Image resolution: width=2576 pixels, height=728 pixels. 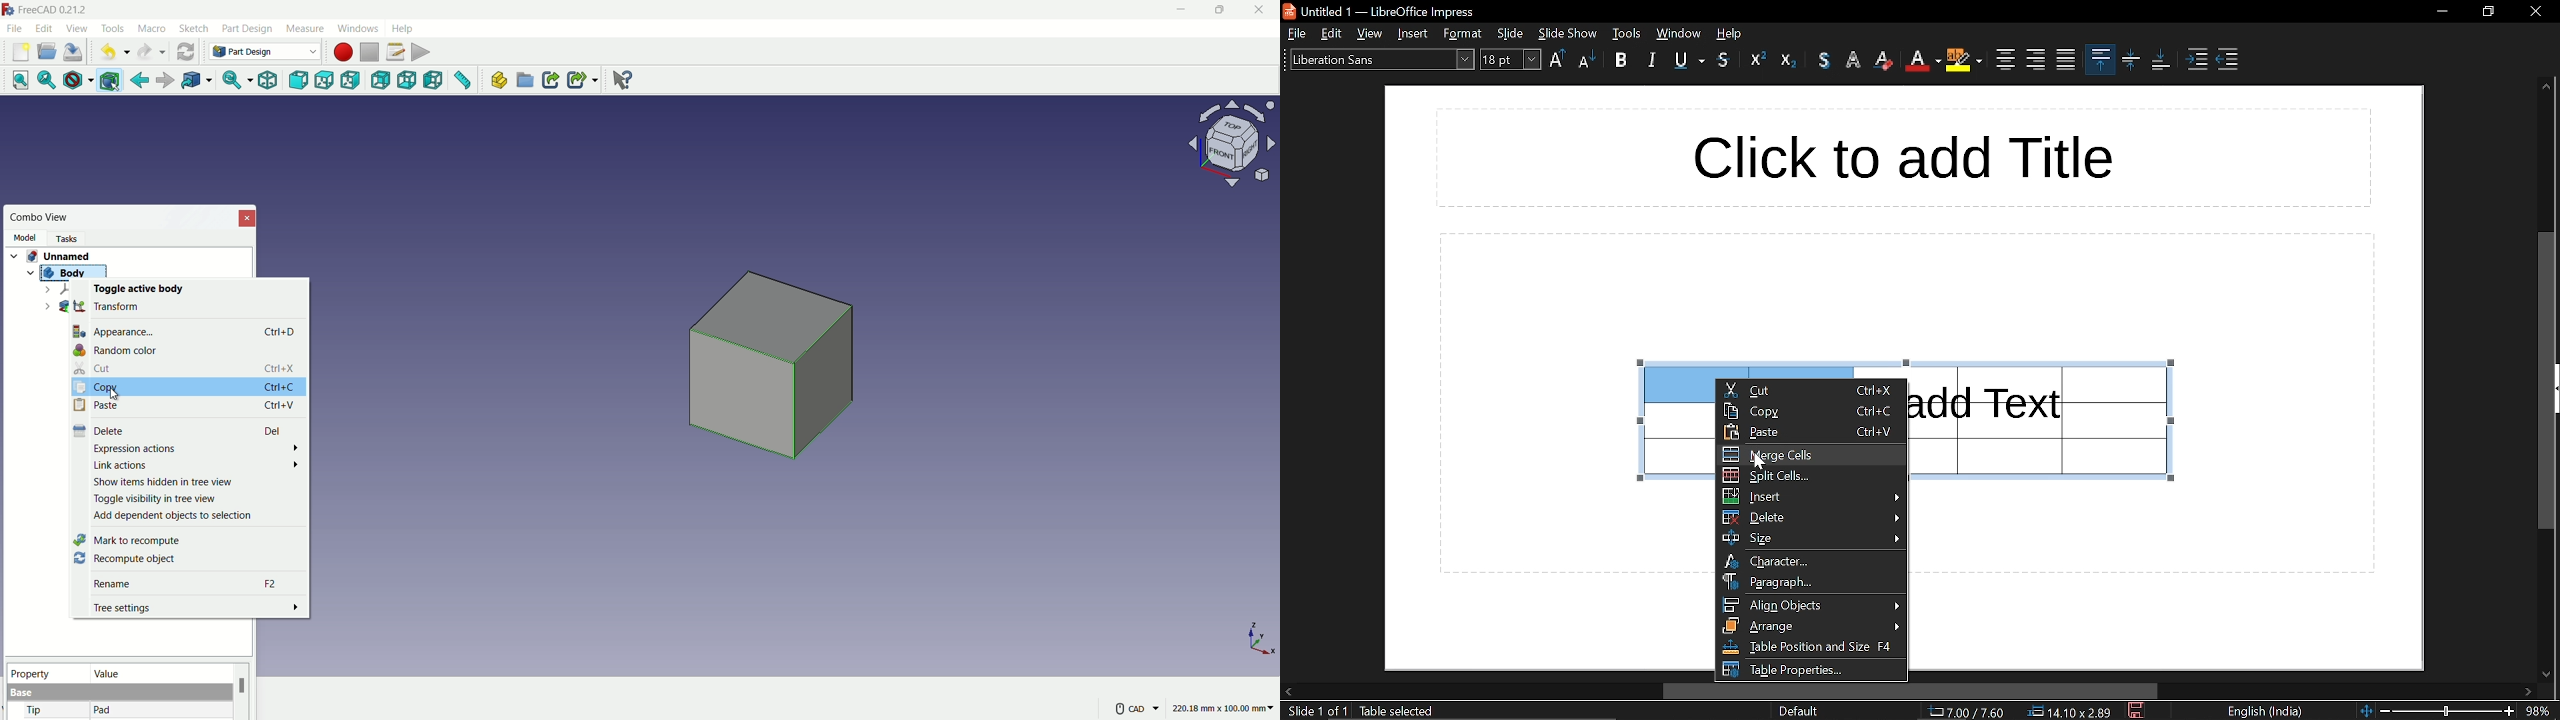 I want to click on srikethrough, so click(x=1724, y=60).